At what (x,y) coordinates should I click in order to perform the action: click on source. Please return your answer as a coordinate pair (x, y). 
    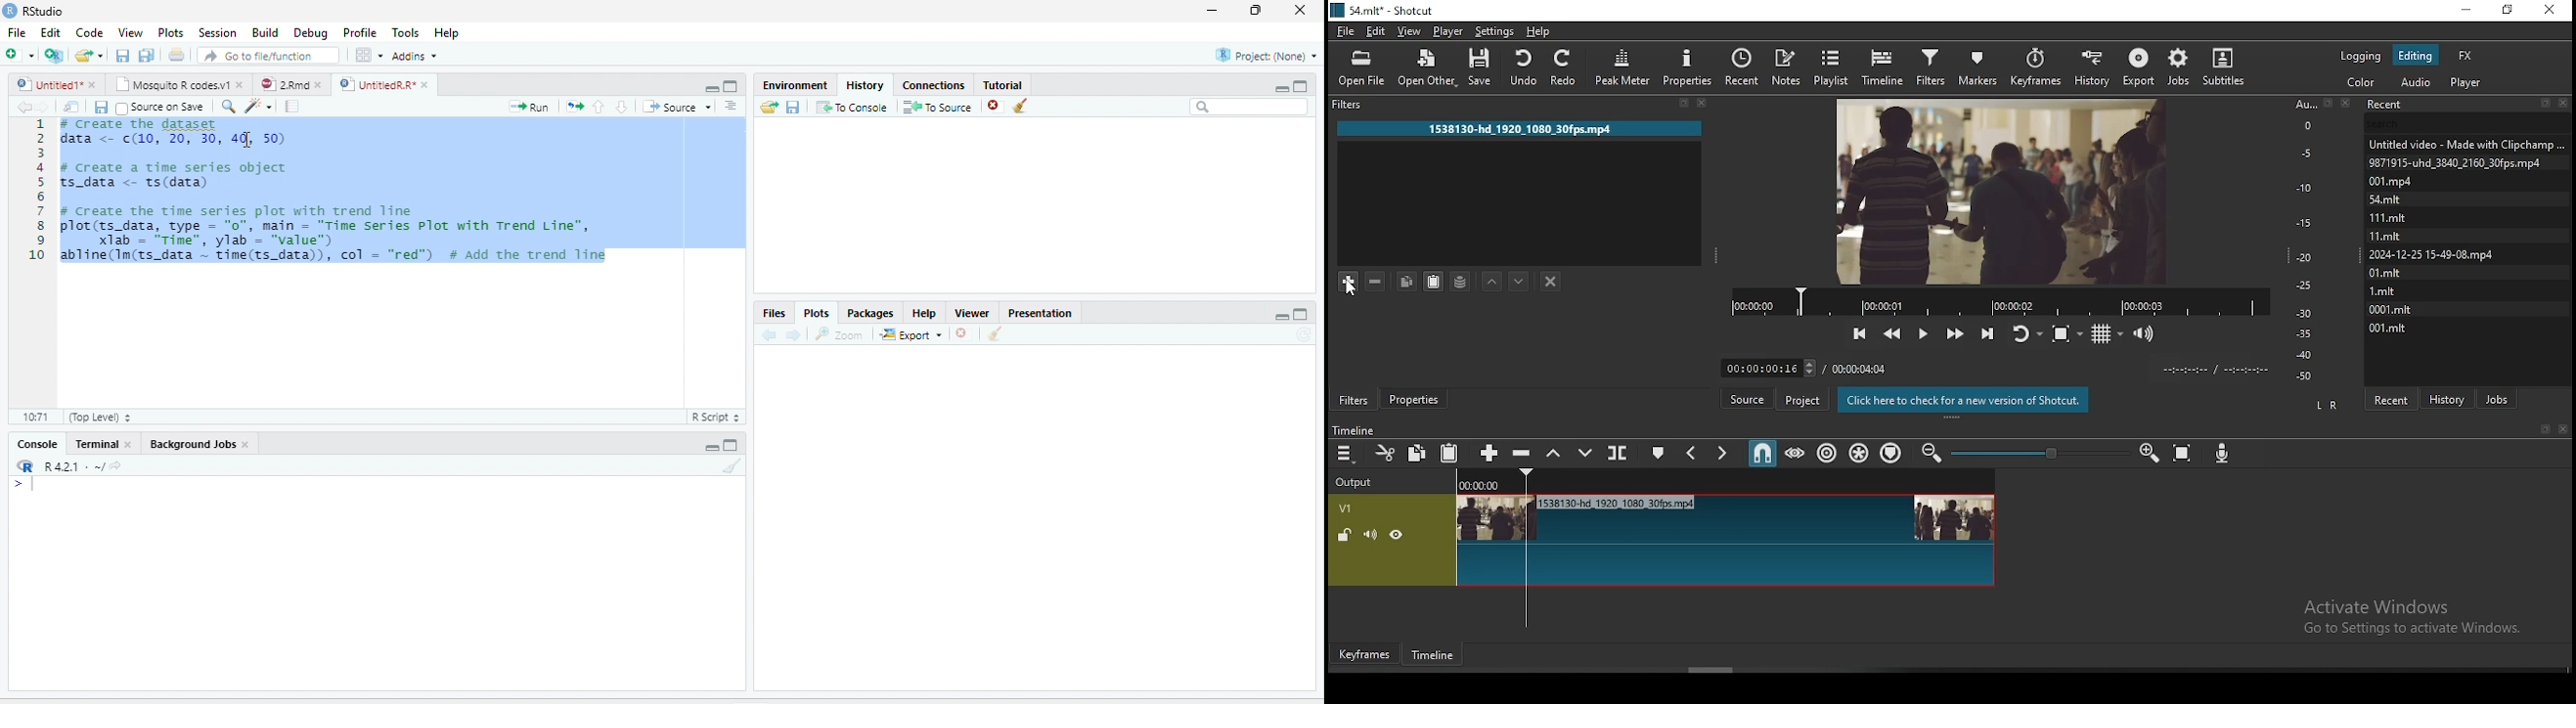
    Looking at the image, I should click on (1748, 399).